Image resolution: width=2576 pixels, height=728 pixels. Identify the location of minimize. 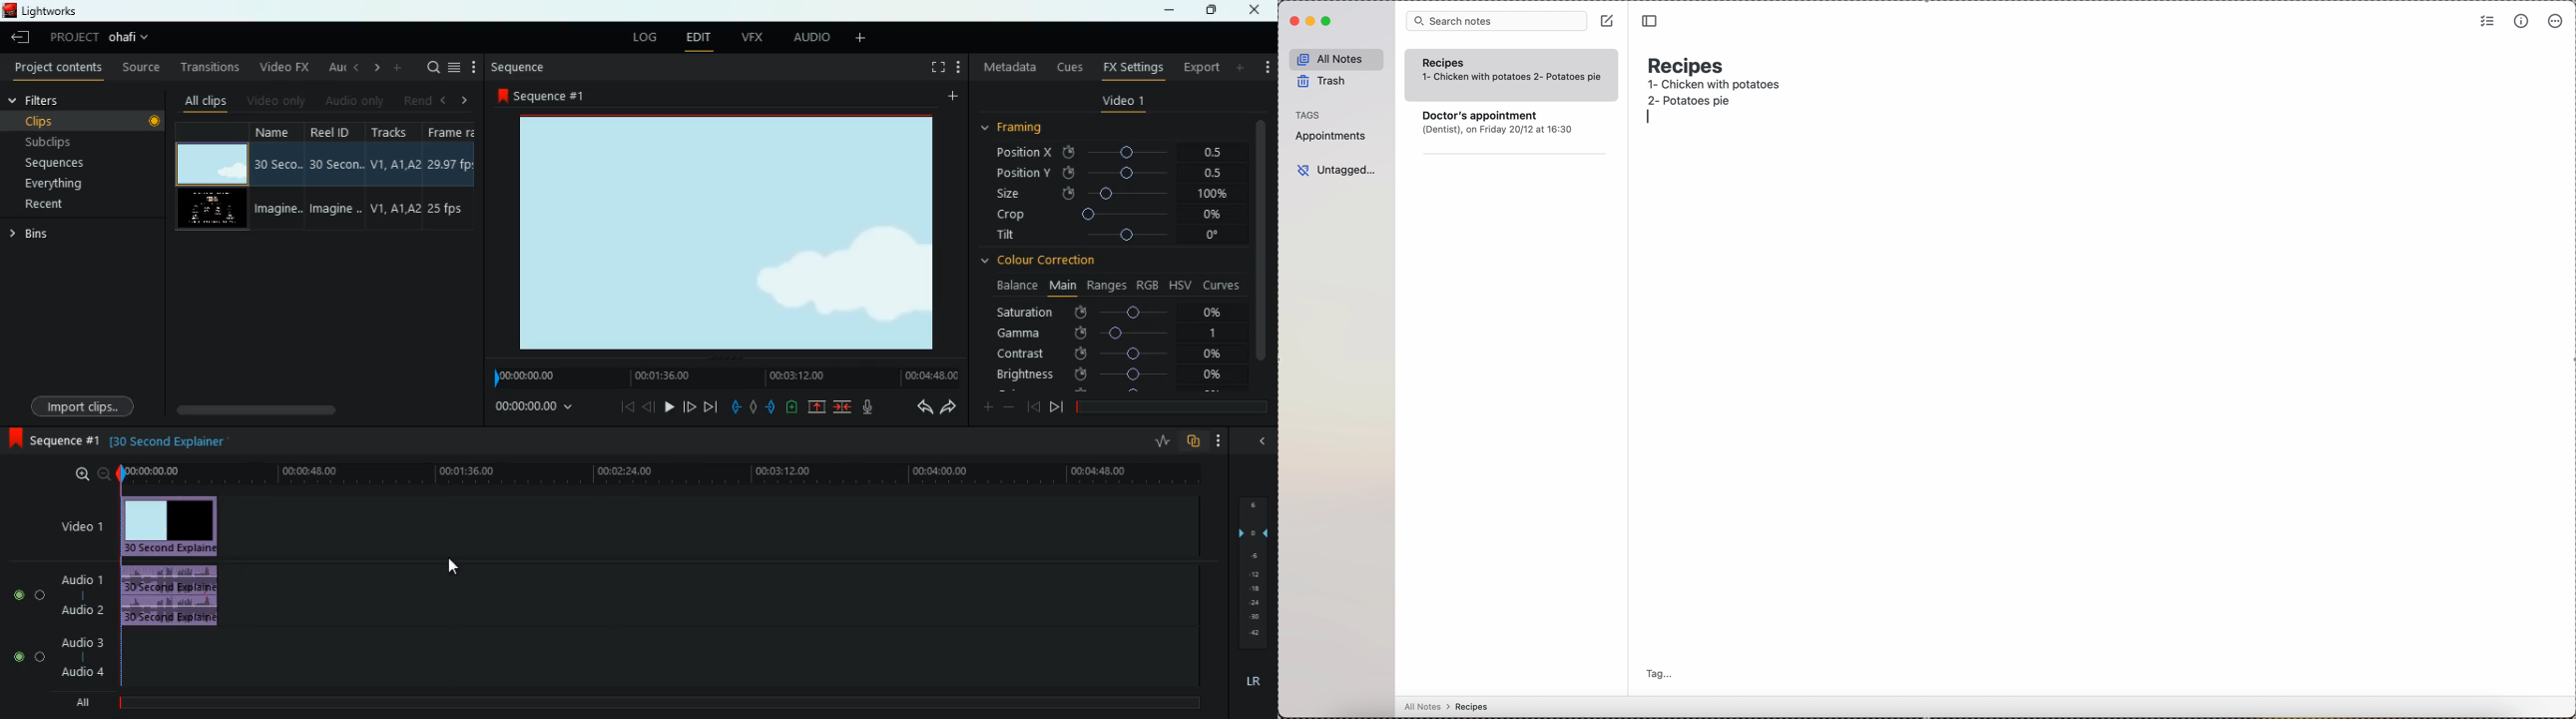
(1311, 22).